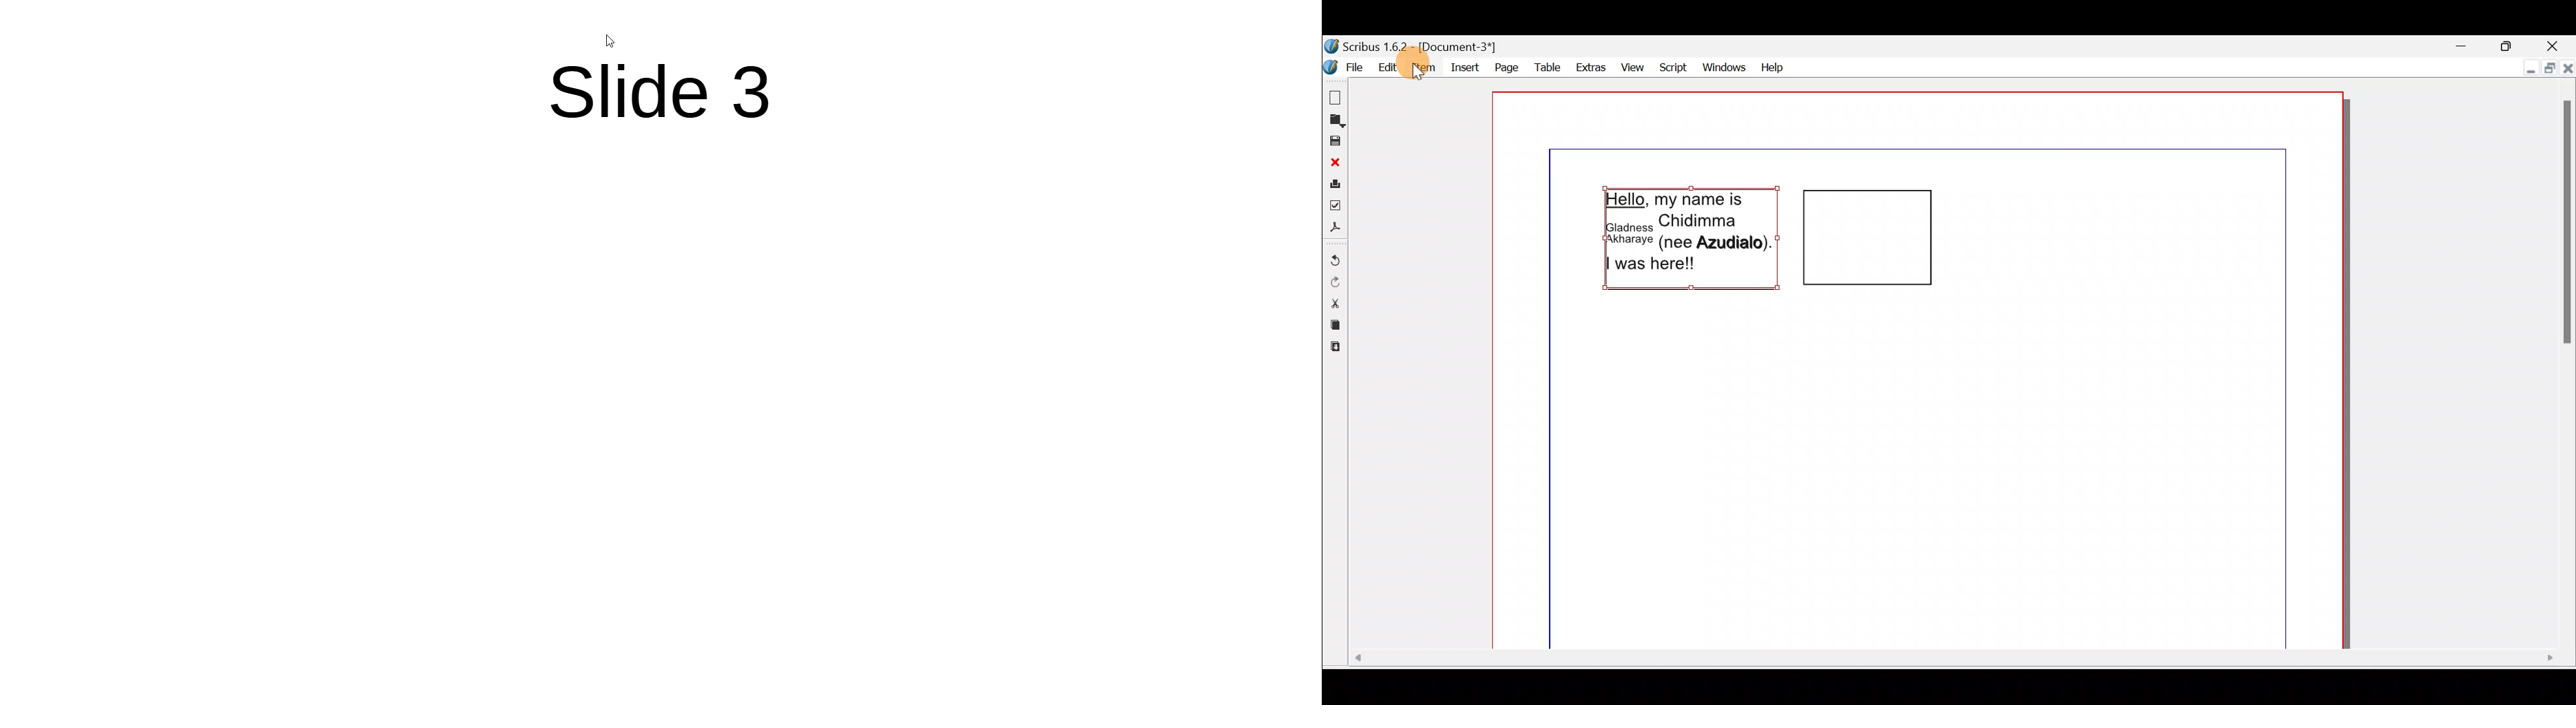 The width and height of the screenshot is (2576, 728). What do you see at coordinates (1463, 65) in the screenshot?
I see `Insert` at bounding box center [1463, 65].